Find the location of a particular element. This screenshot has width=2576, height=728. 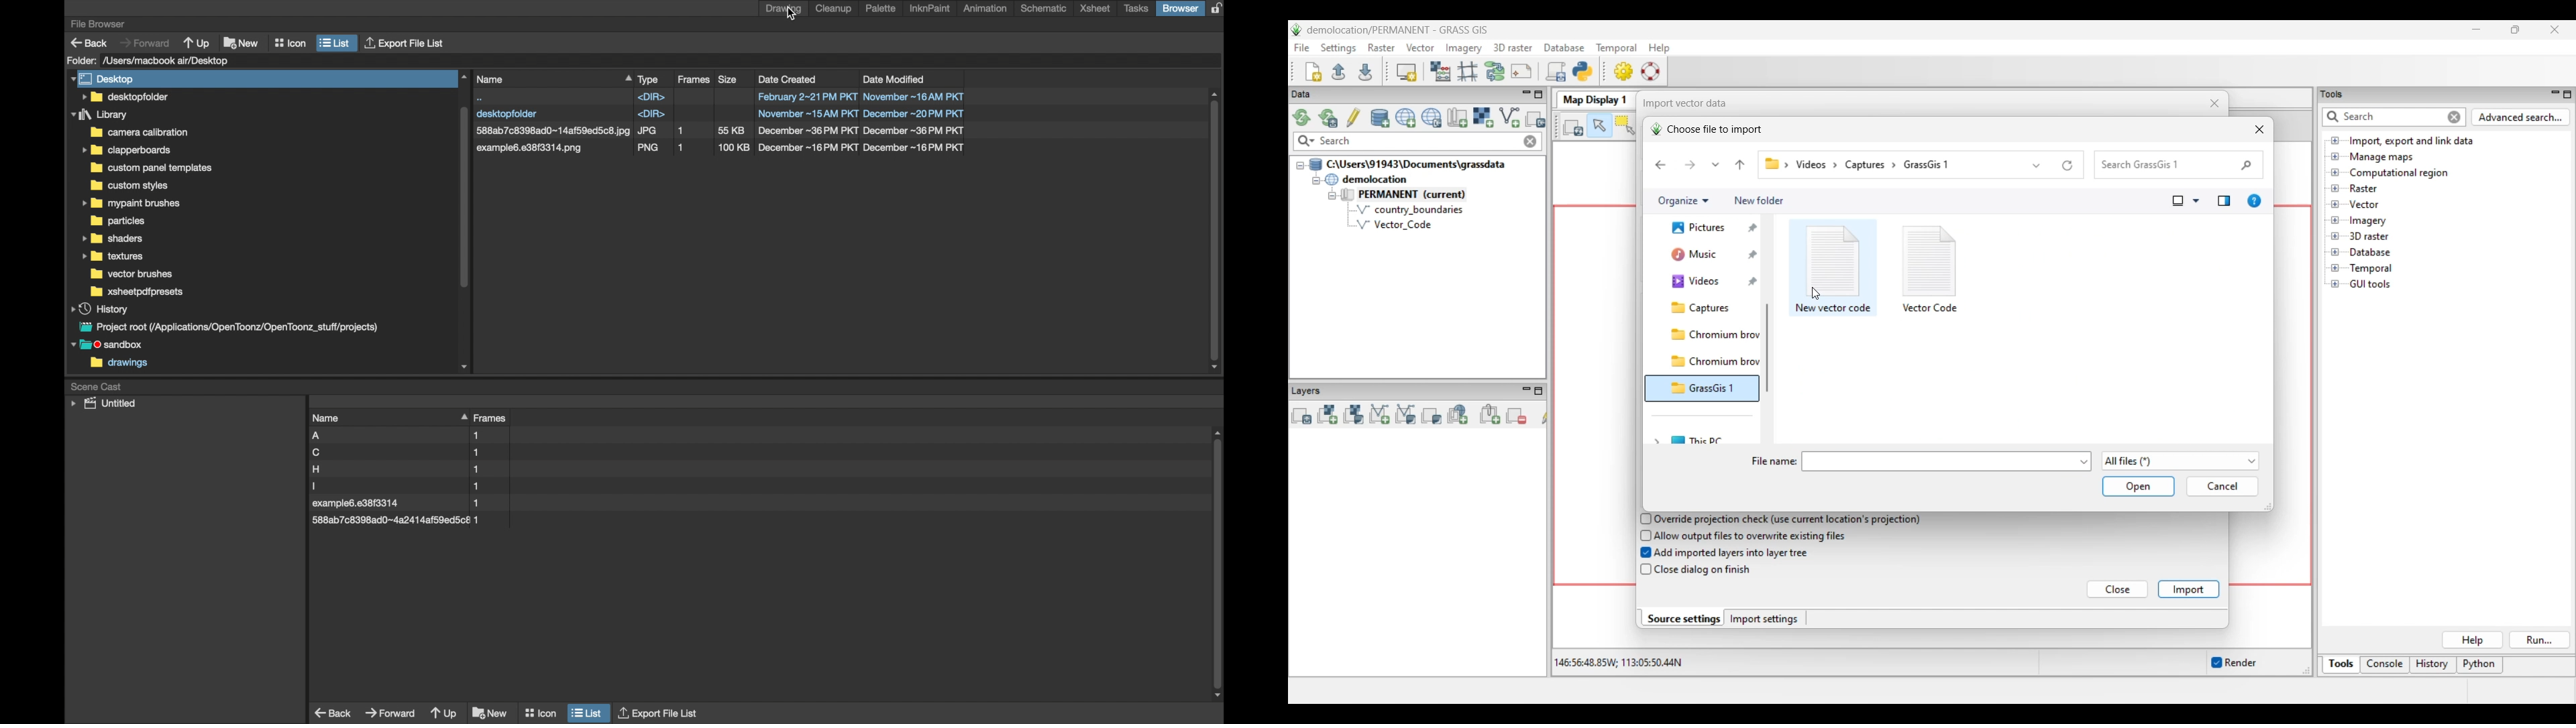

drag handle is located at coordinates (462, 416).